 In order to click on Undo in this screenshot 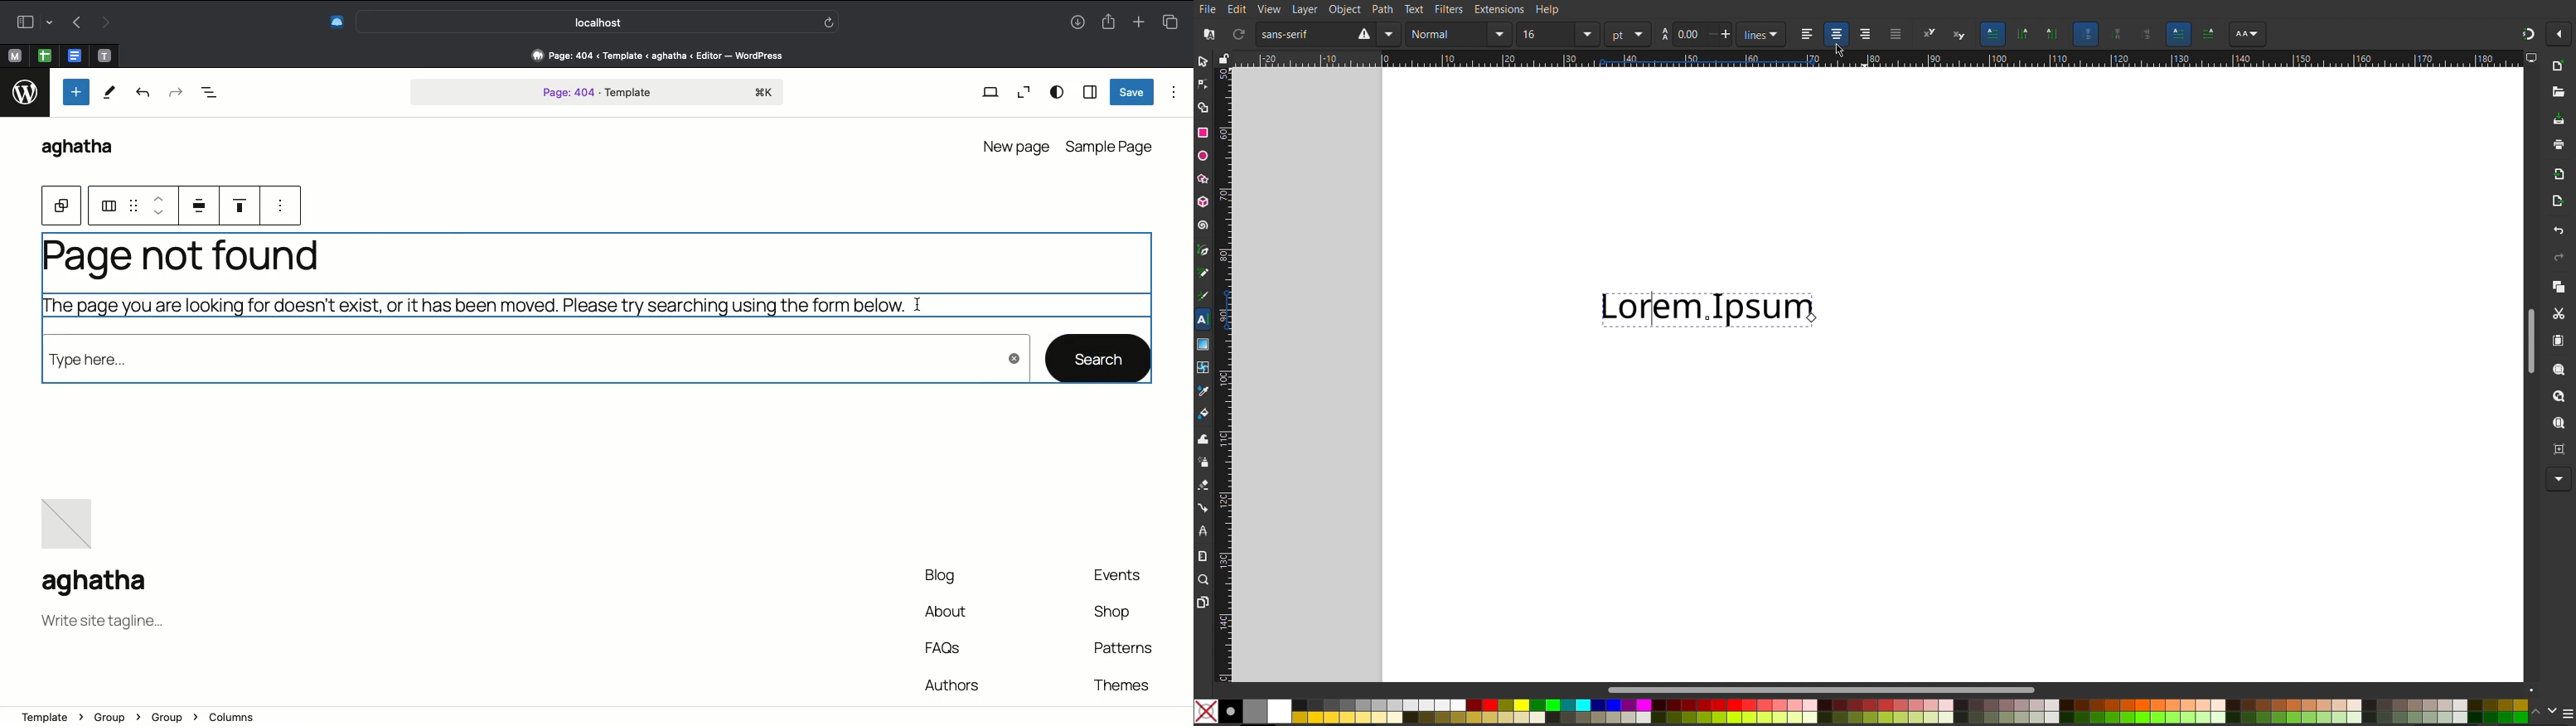, I will do `click(144, 95)`.